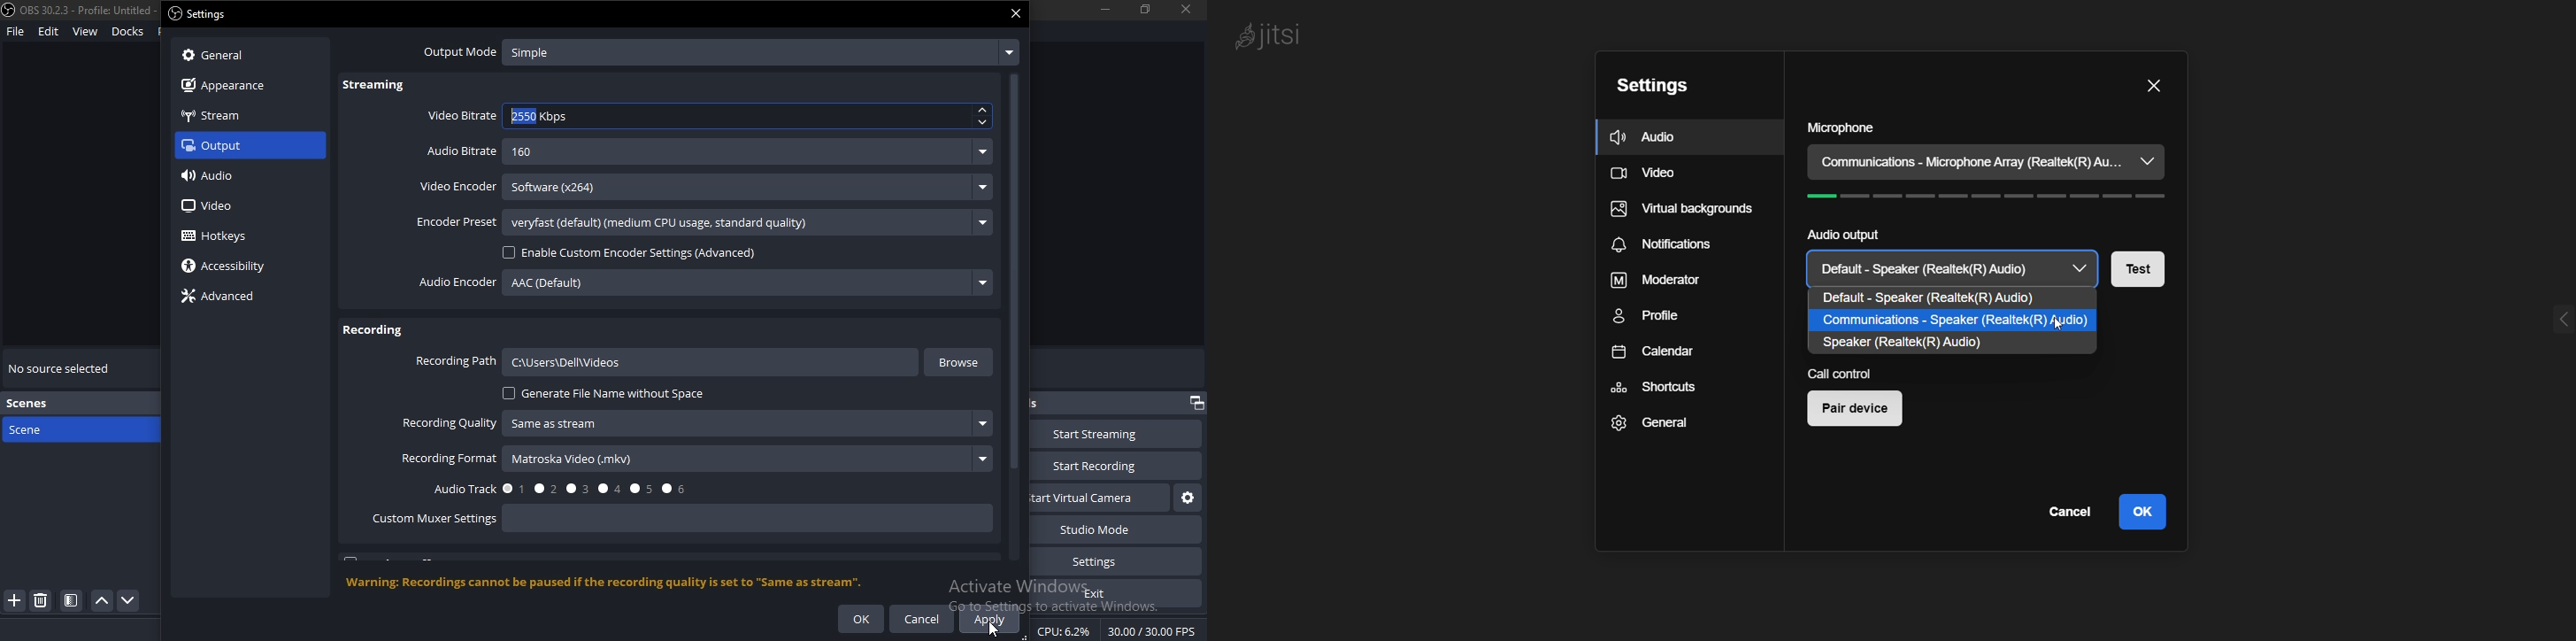 The width and height of the screenshot is (2576, 644). I want to click on audio, so click(214, 175).